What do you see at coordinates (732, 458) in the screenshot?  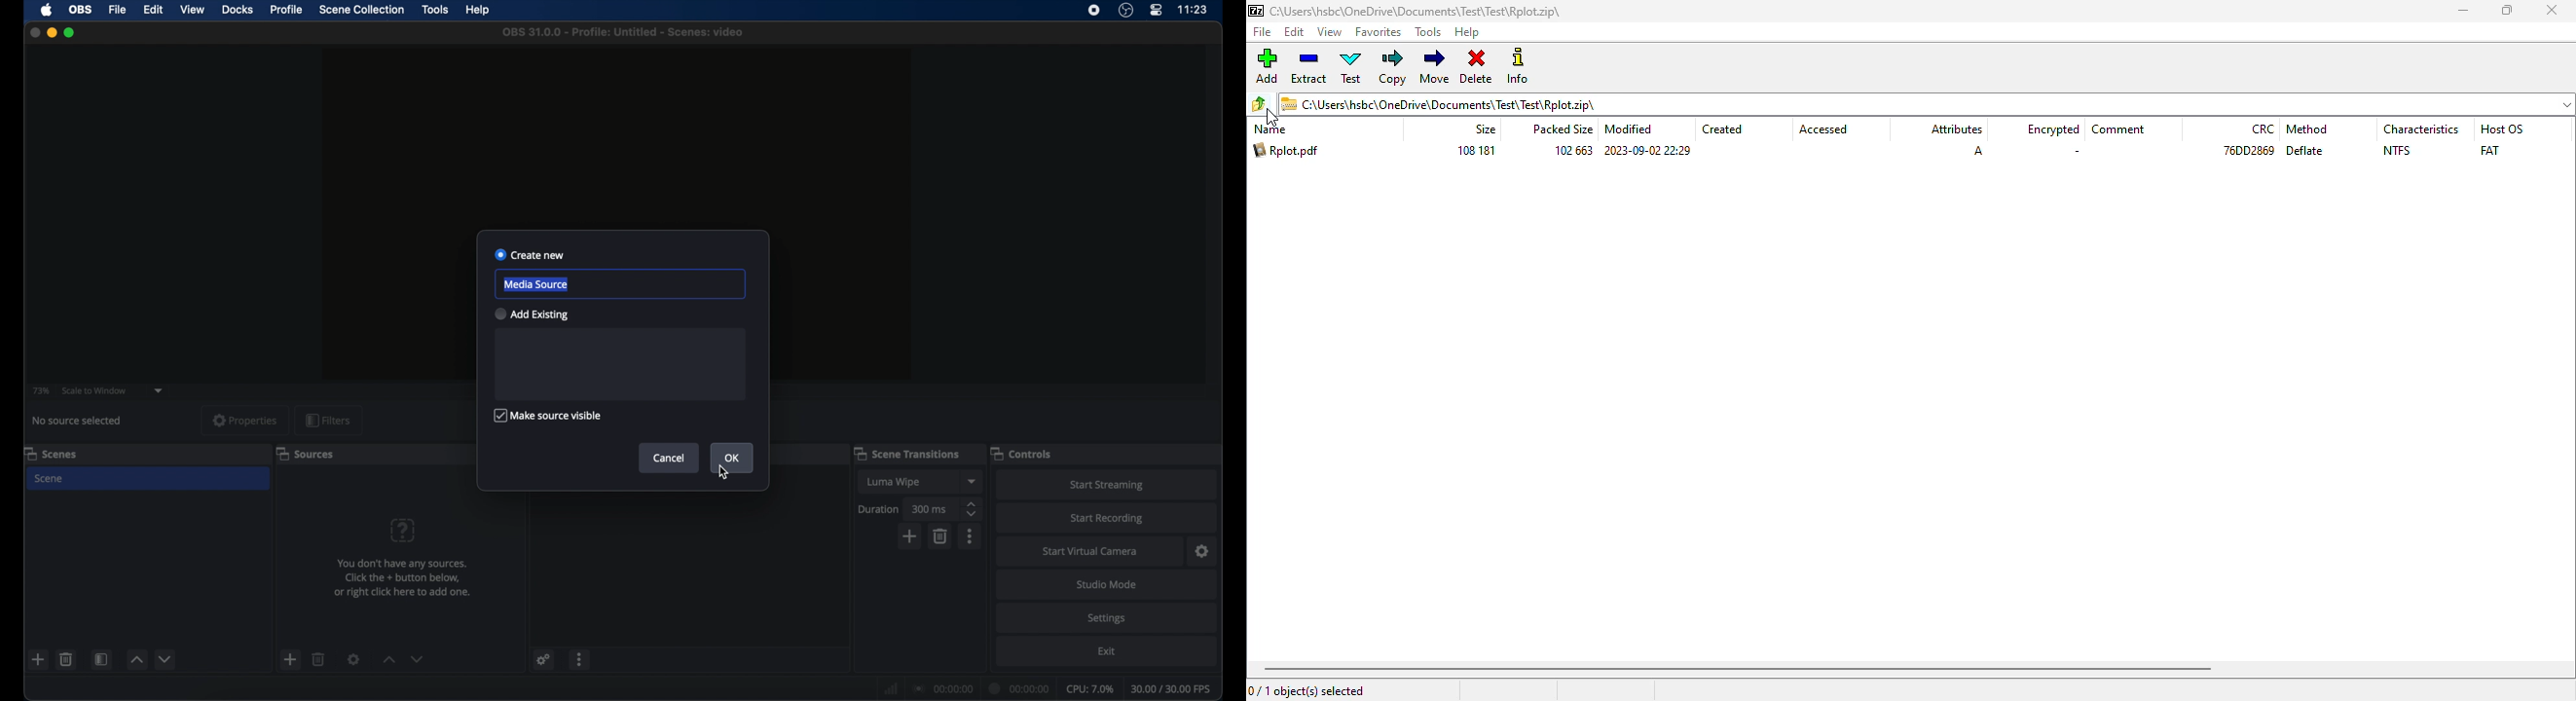 I see `ok ` at bounding box center [732, 458].